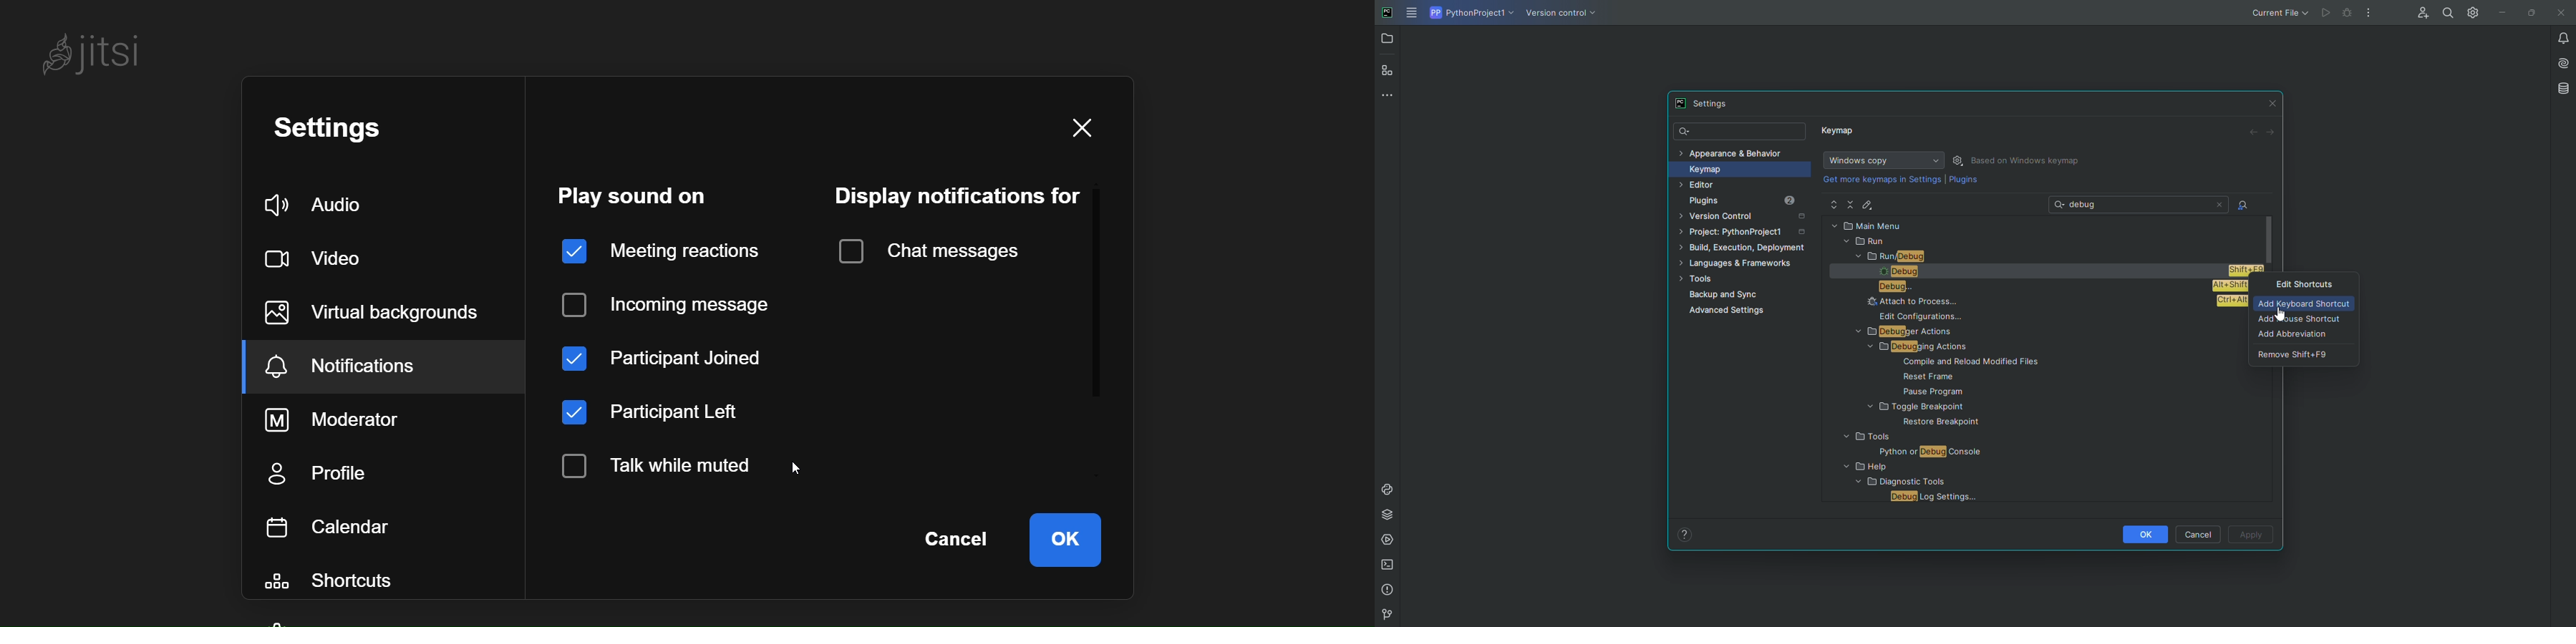 The image size is (2576, 644). Describe the element at coordinates (1389, 590) in the screenshot. I see `Problems` at that location.